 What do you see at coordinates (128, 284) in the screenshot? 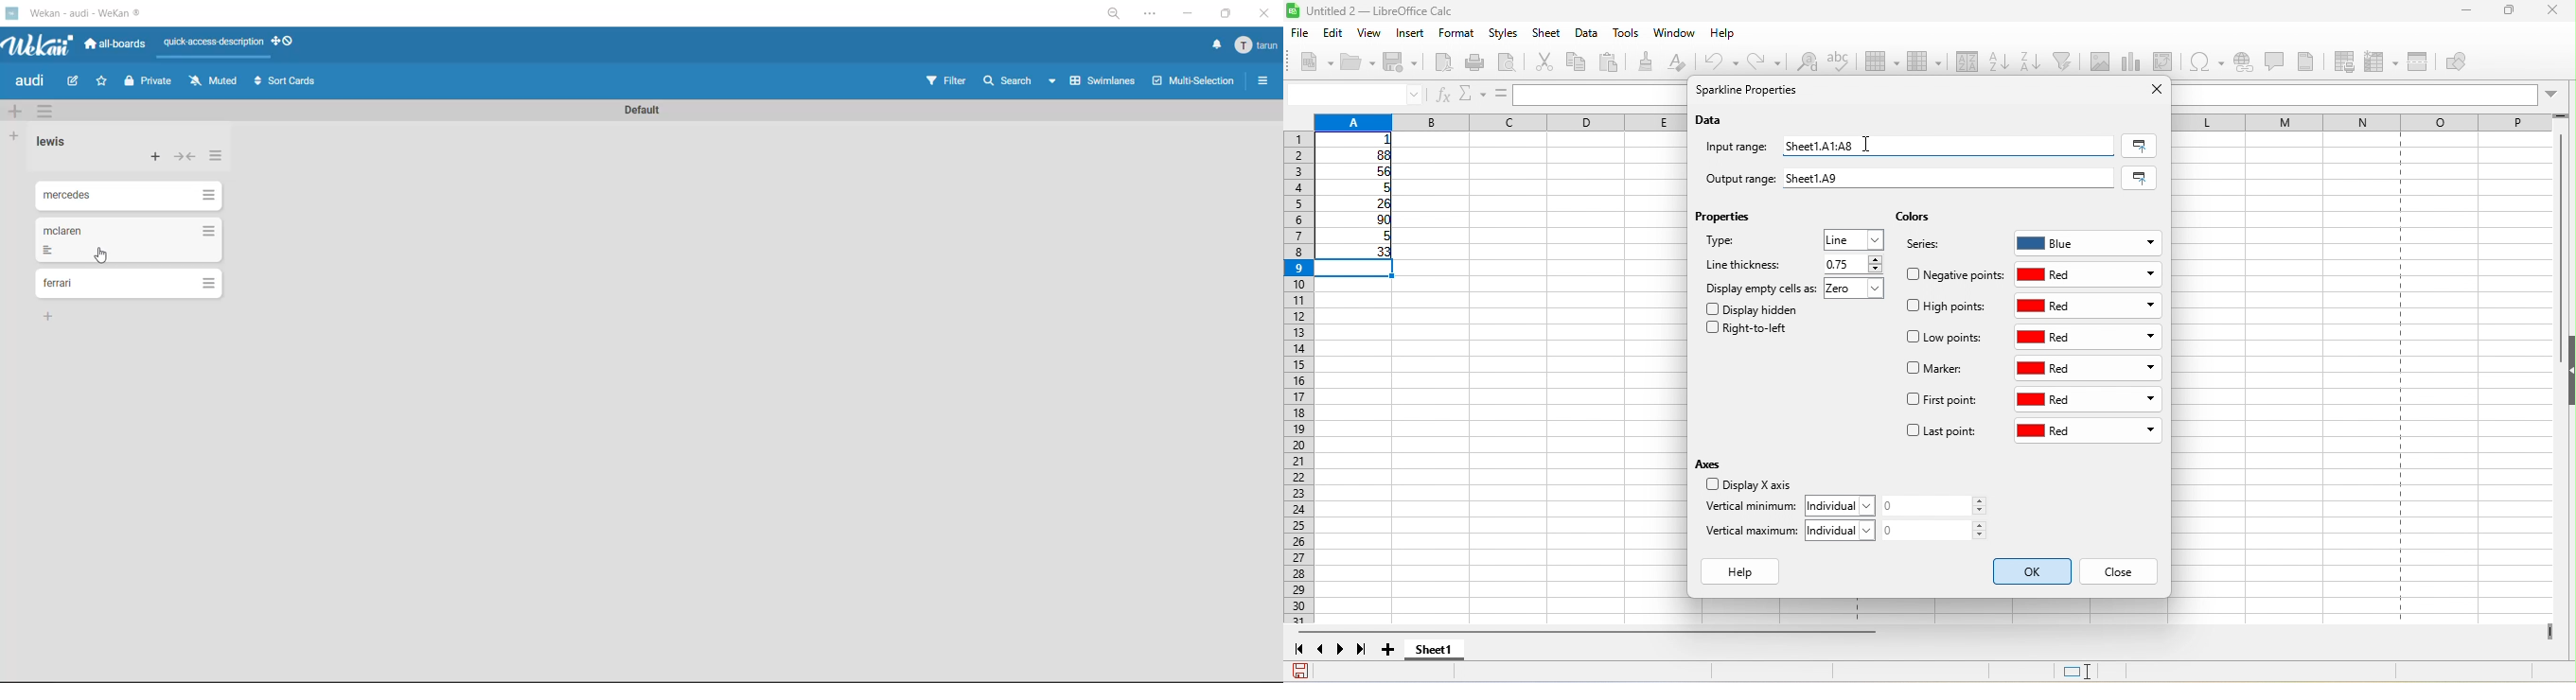
I see `cards` at bounding box center [128, 284].